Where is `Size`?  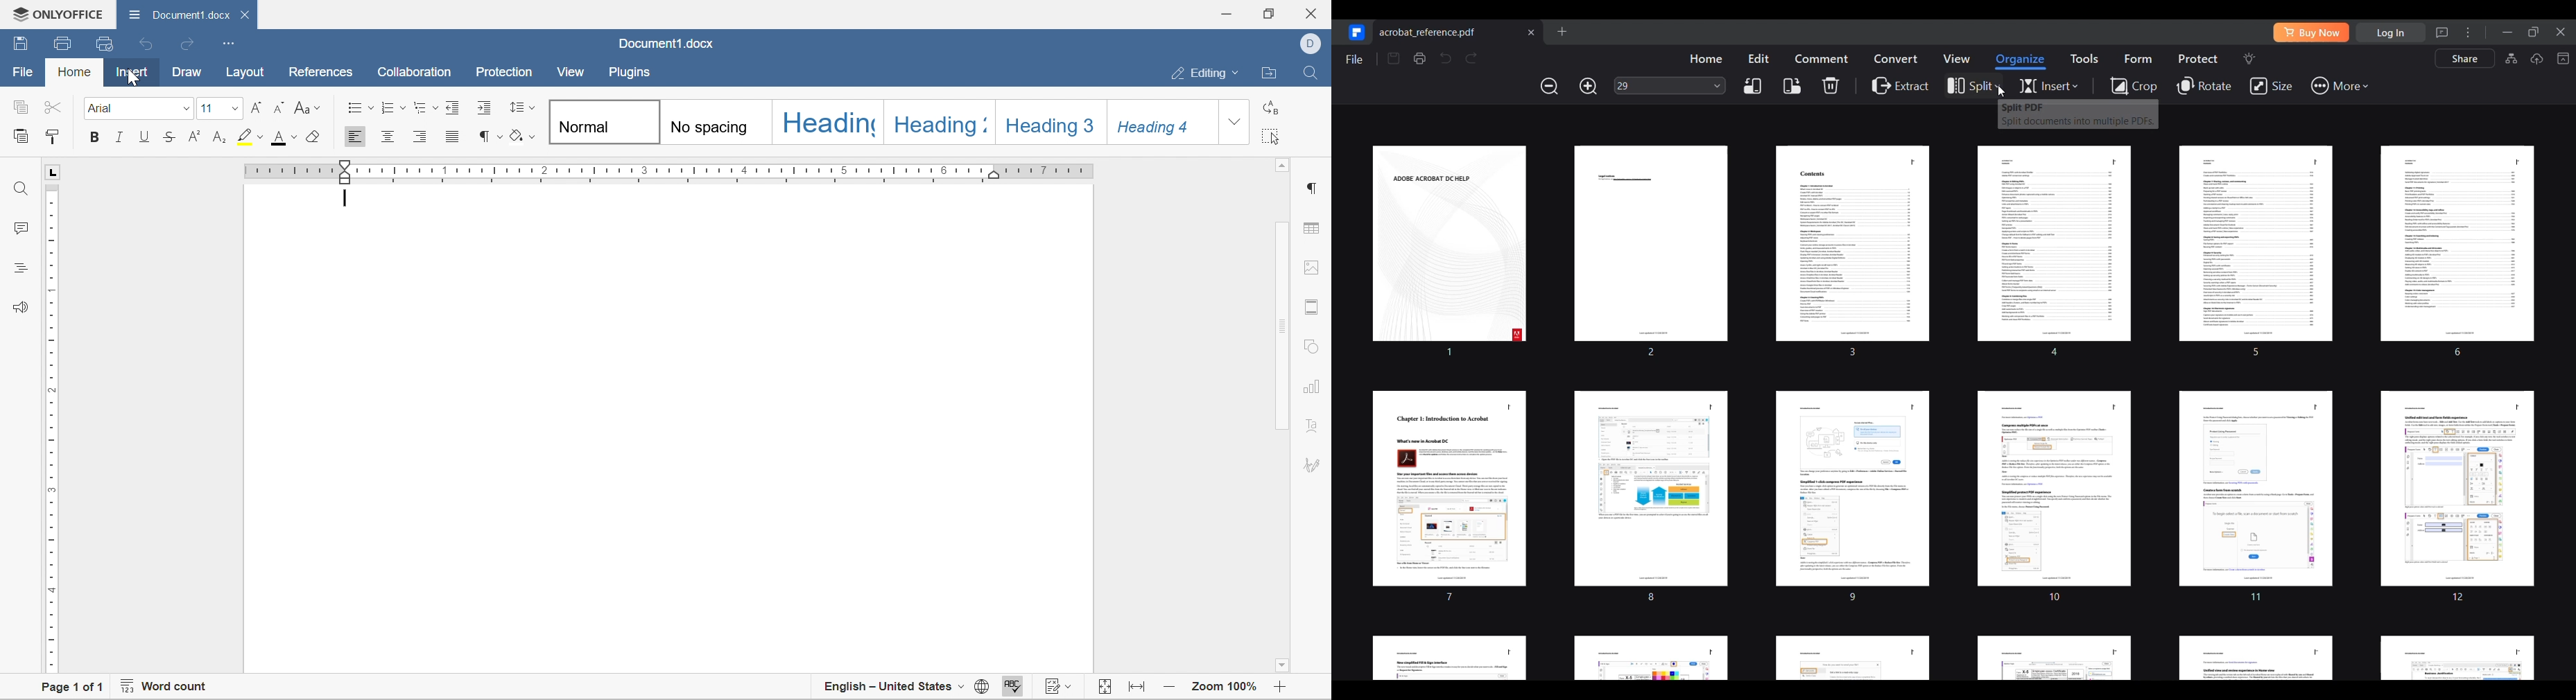
Size is located at coordinates (2271, 86).